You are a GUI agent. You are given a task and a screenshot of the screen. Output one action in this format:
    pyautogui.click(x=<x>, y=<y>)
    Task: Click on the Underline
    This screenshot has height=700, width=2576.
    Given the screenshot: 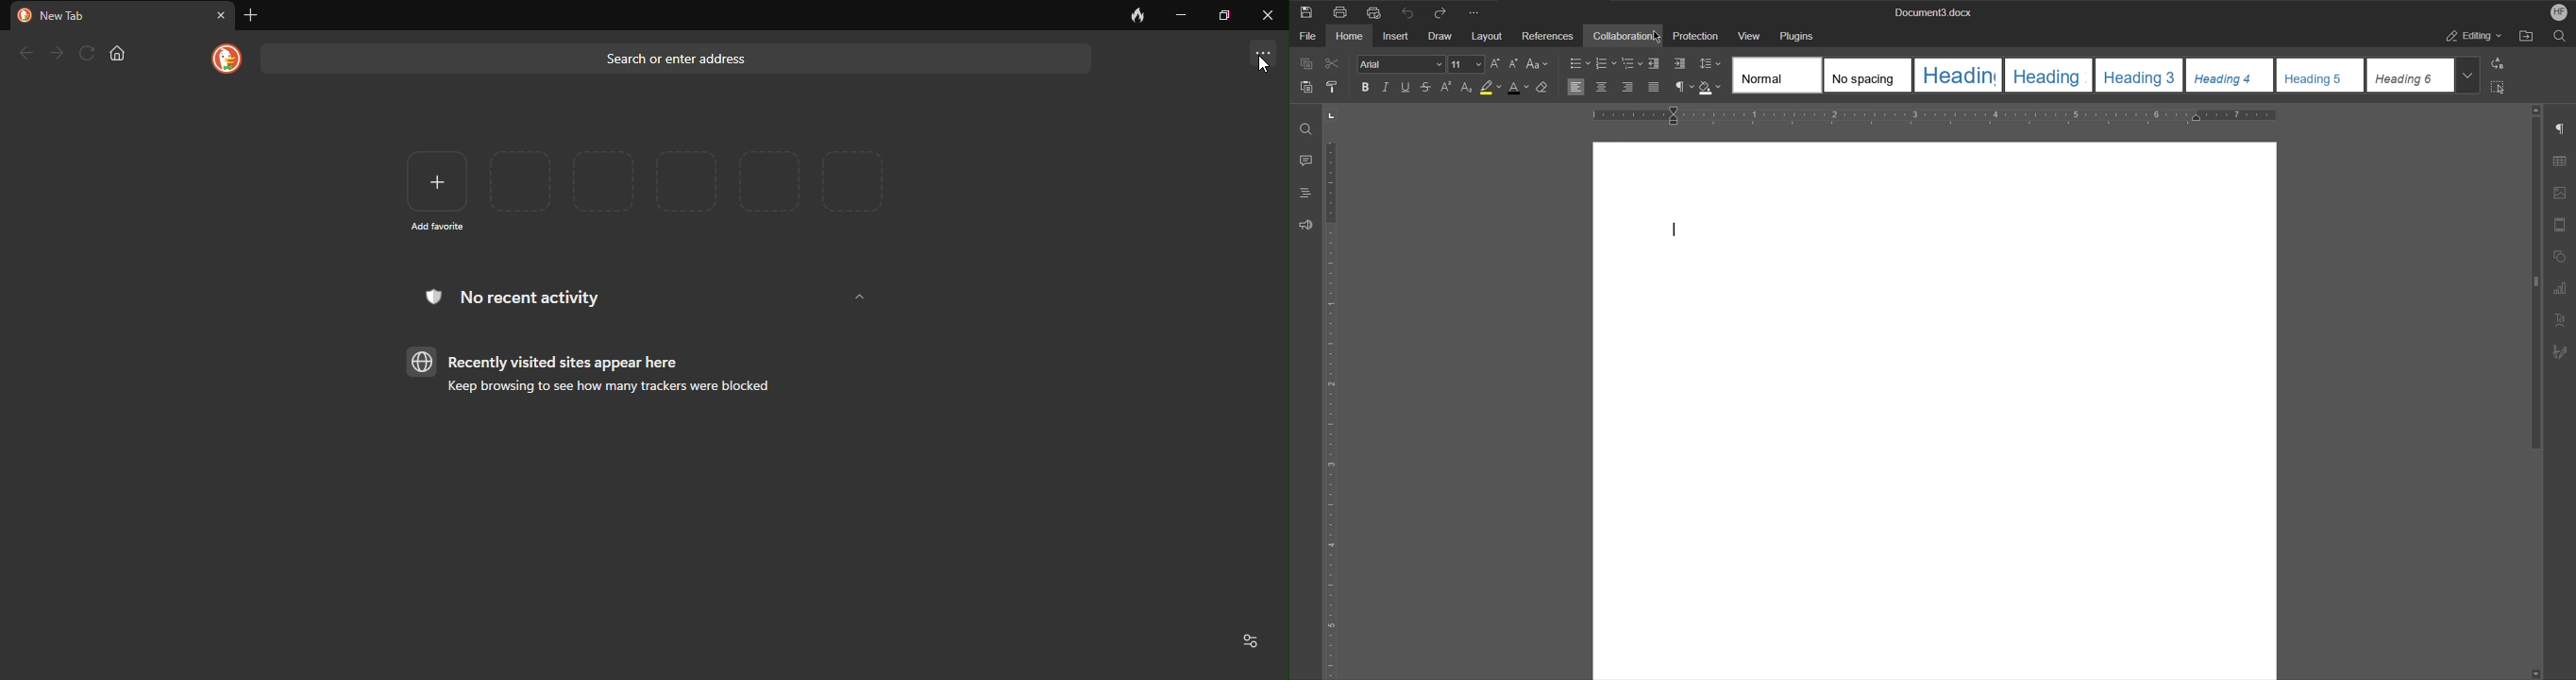 What is the action you would take?
    pyautogui.click(x=1407, y=87)
    